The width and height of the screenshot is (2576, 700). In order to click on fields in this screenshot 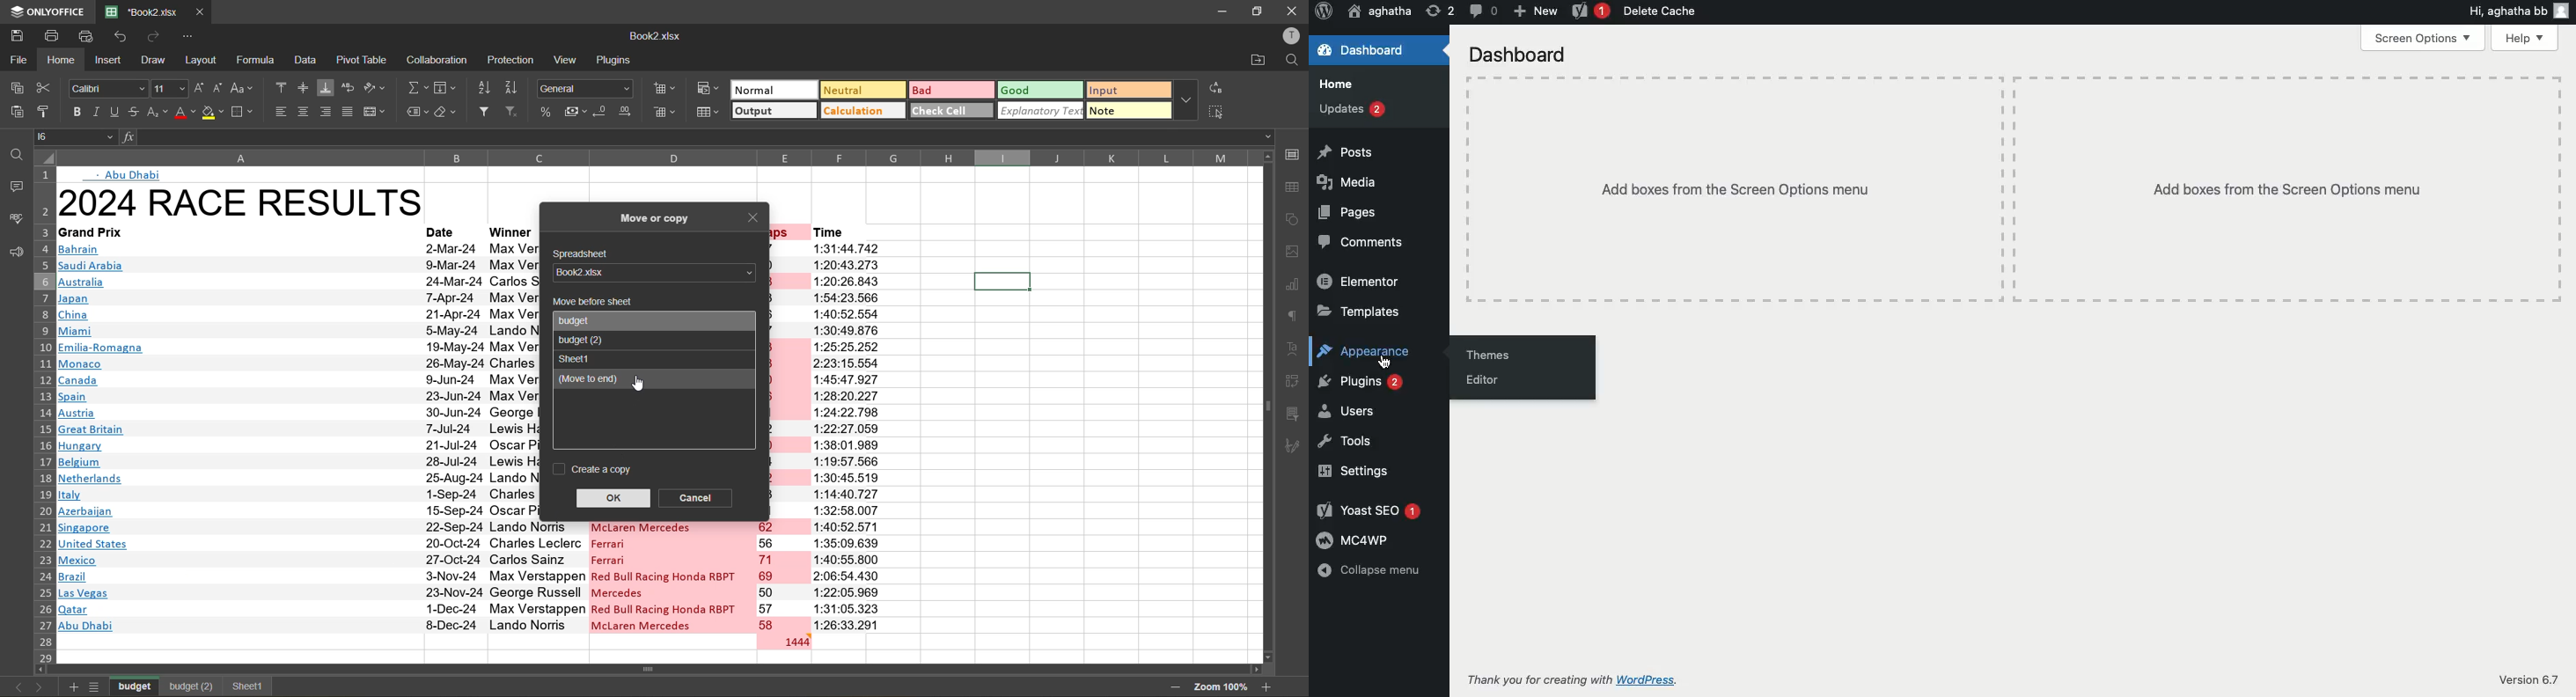, I will do `click(446, 89)`.